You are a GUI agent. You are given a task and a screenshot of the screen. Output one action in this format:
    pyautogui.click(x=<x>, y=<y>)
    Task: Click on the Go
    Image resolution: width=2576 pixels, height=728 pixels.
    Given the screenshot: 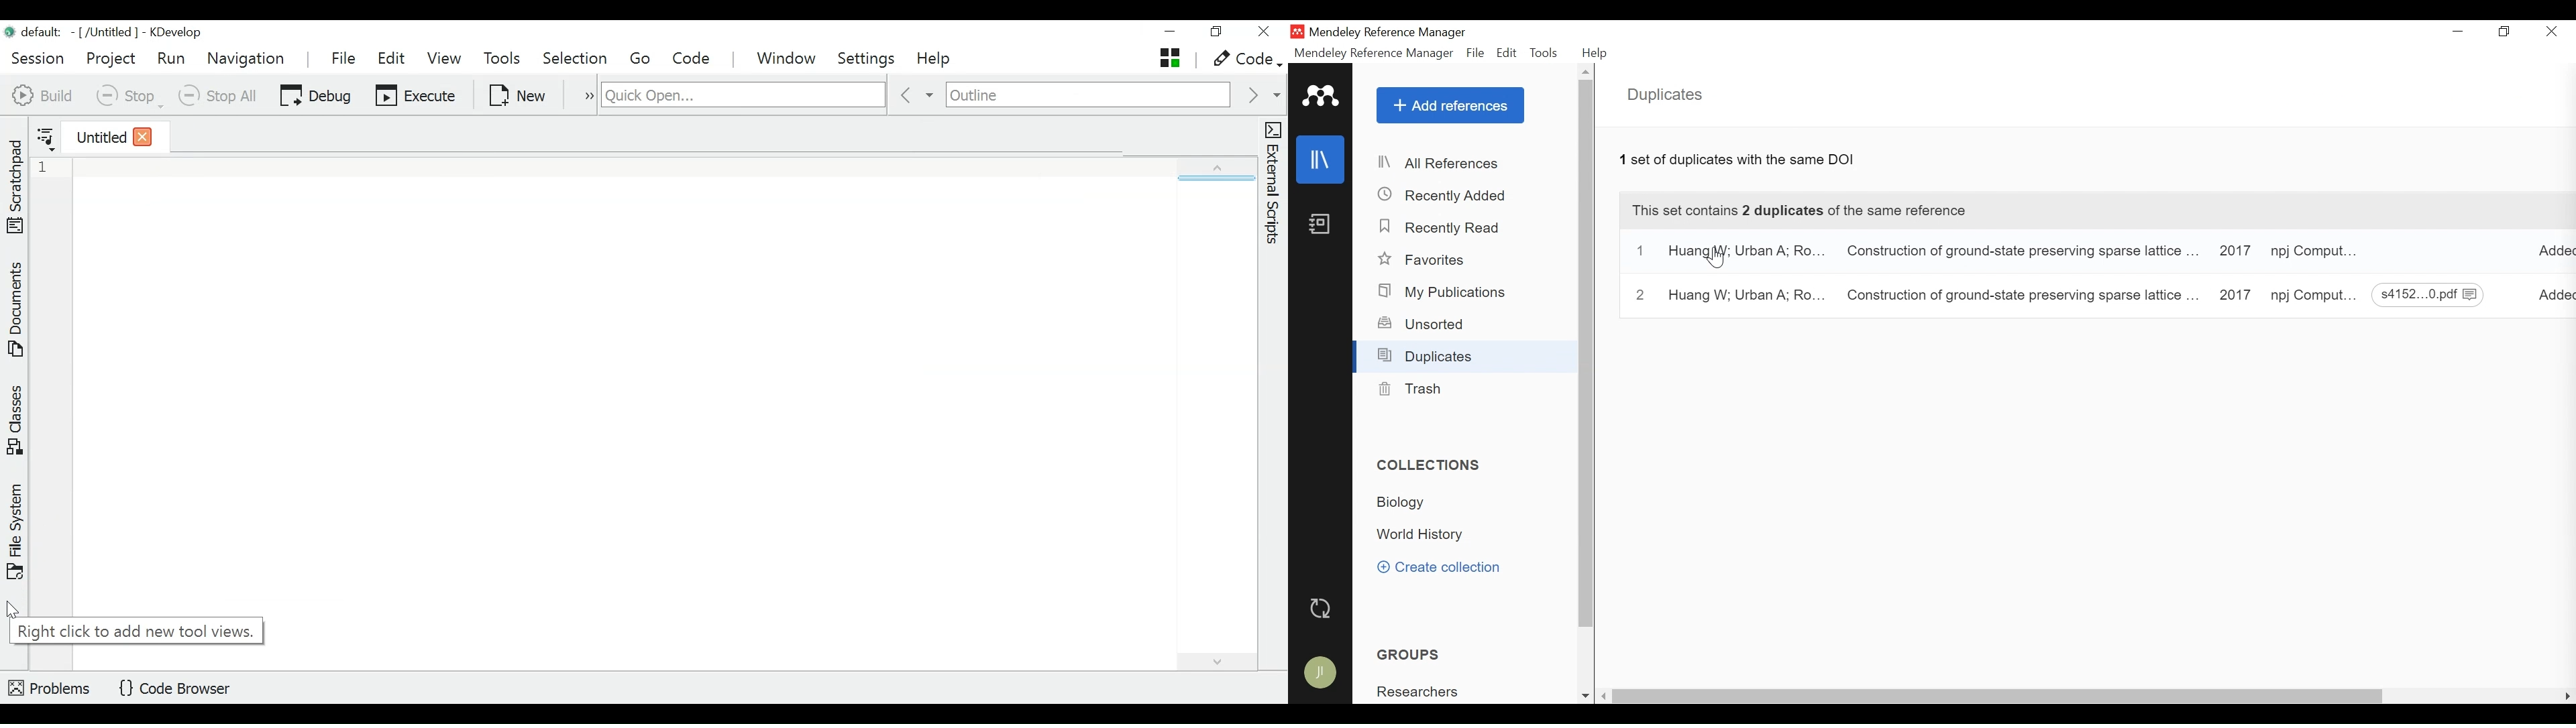 What is the action you would take?
    pyautogui.click(x=643, y=58)
    